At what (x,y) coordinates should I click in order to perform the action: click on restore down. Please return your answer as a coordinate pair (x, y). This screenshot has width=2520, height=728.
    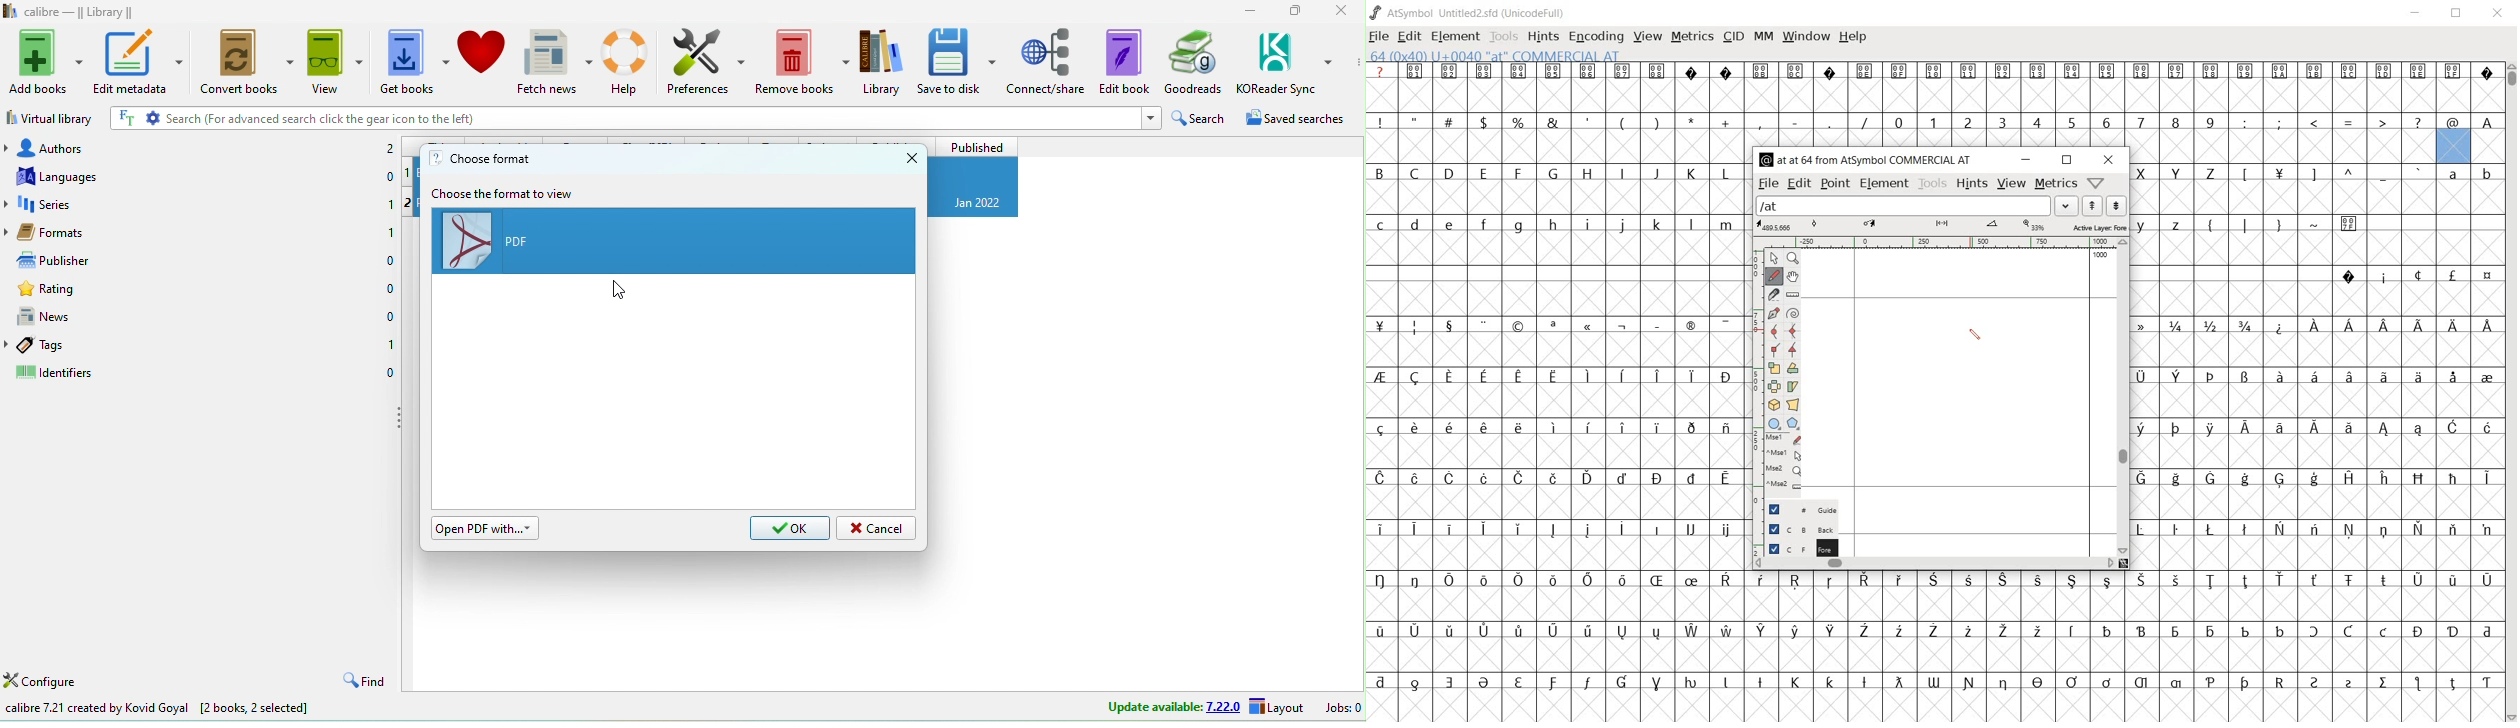
    Looking at the image, I should click on (2068, 160).